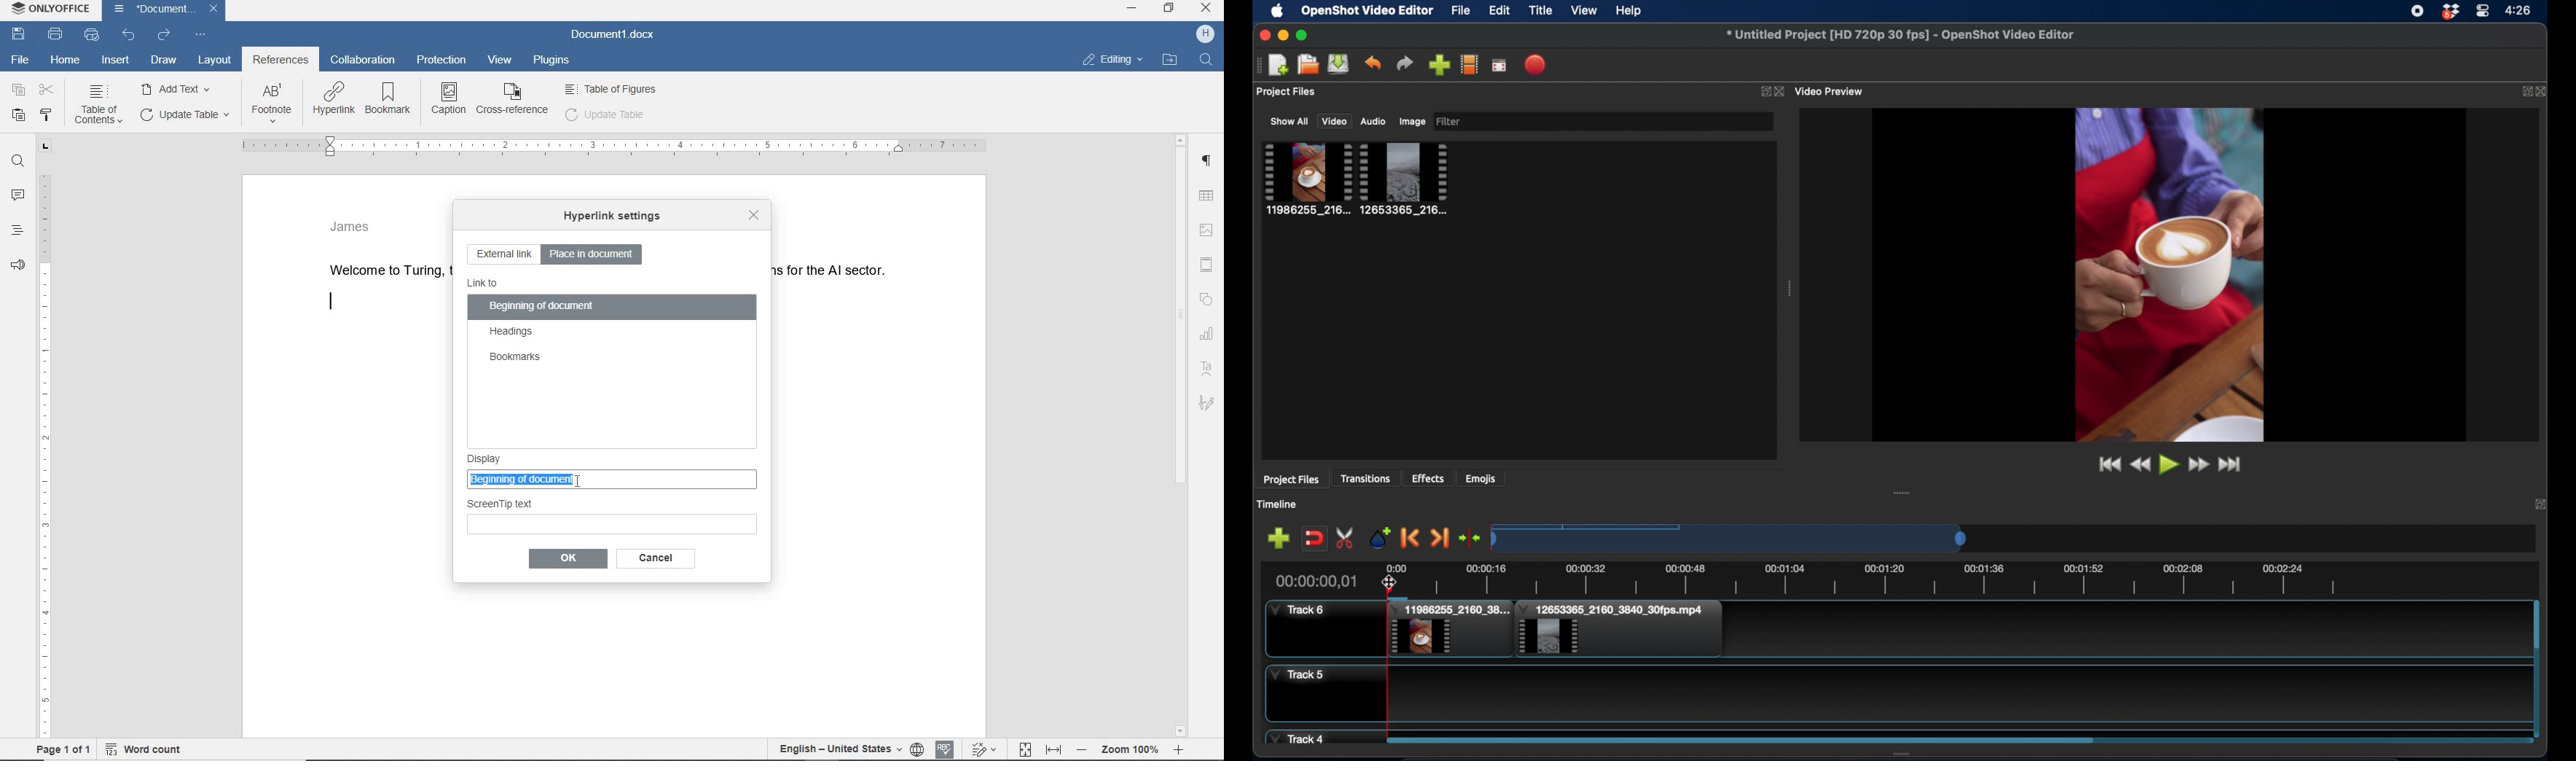 This screenshot has width=2576, height=784. Describe the element at coordinates (1334, 121) in the screenshot. I see `video` at that location.